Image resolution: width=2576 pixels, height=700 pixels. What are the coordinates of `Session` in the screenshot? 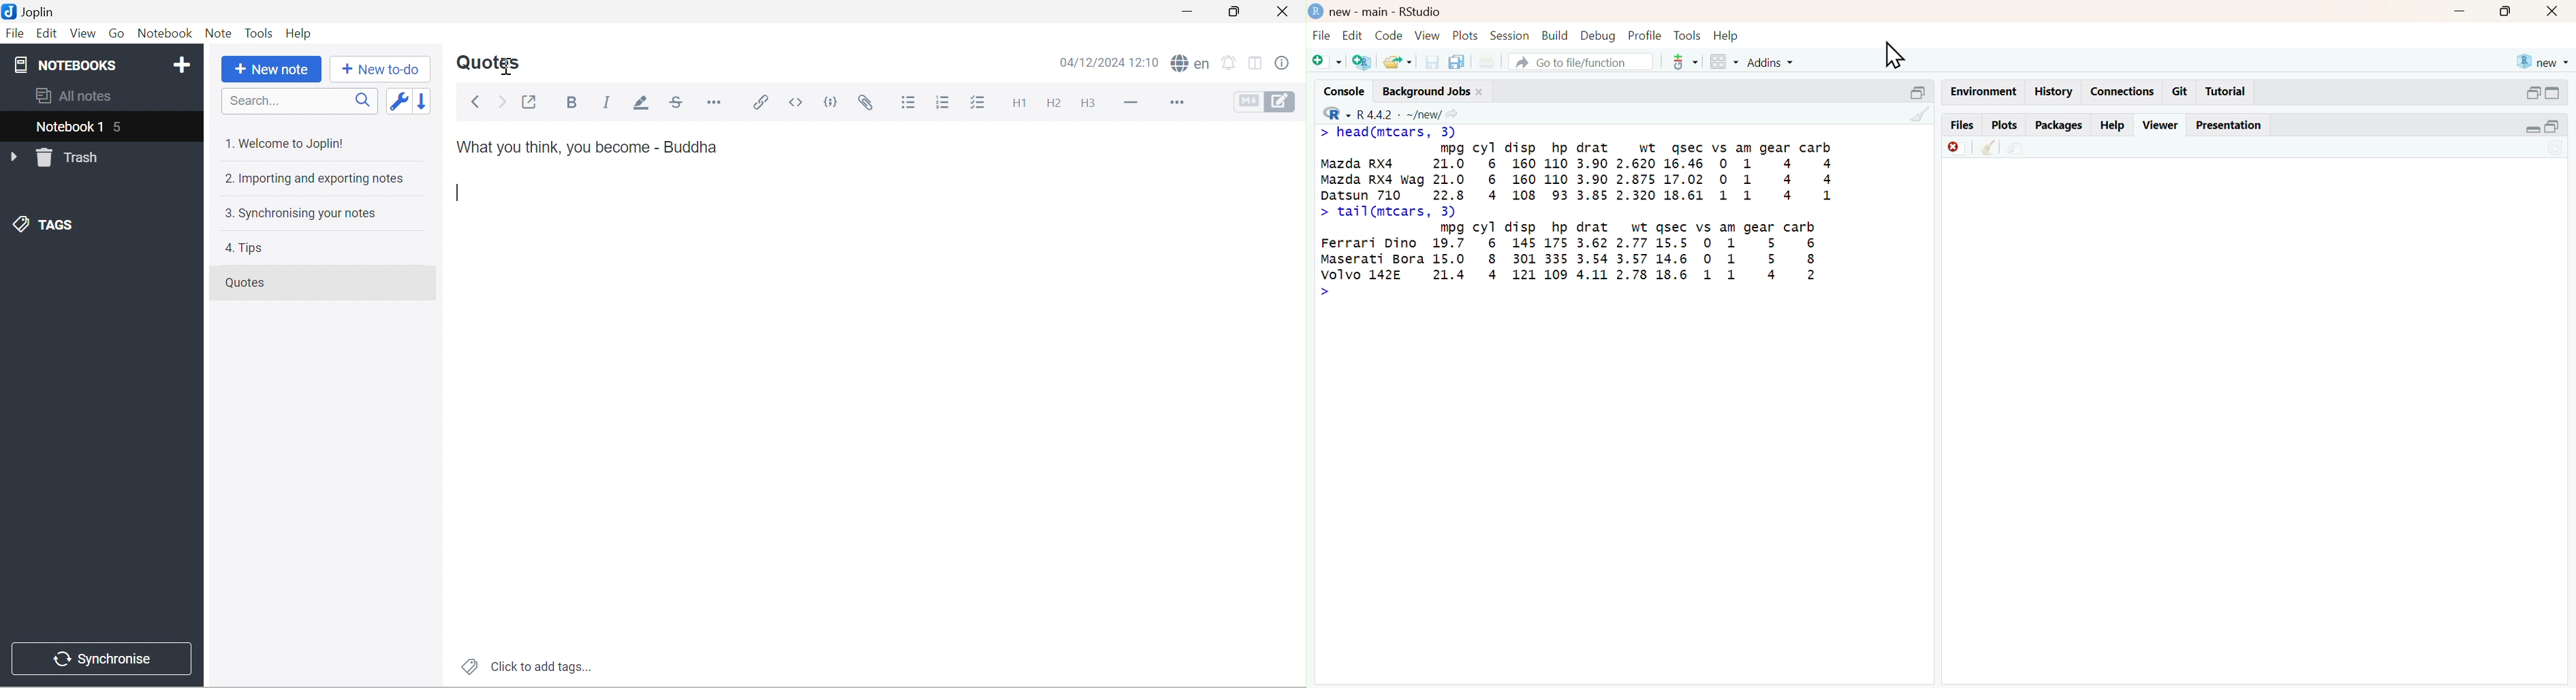 It's located at (1509, 36).